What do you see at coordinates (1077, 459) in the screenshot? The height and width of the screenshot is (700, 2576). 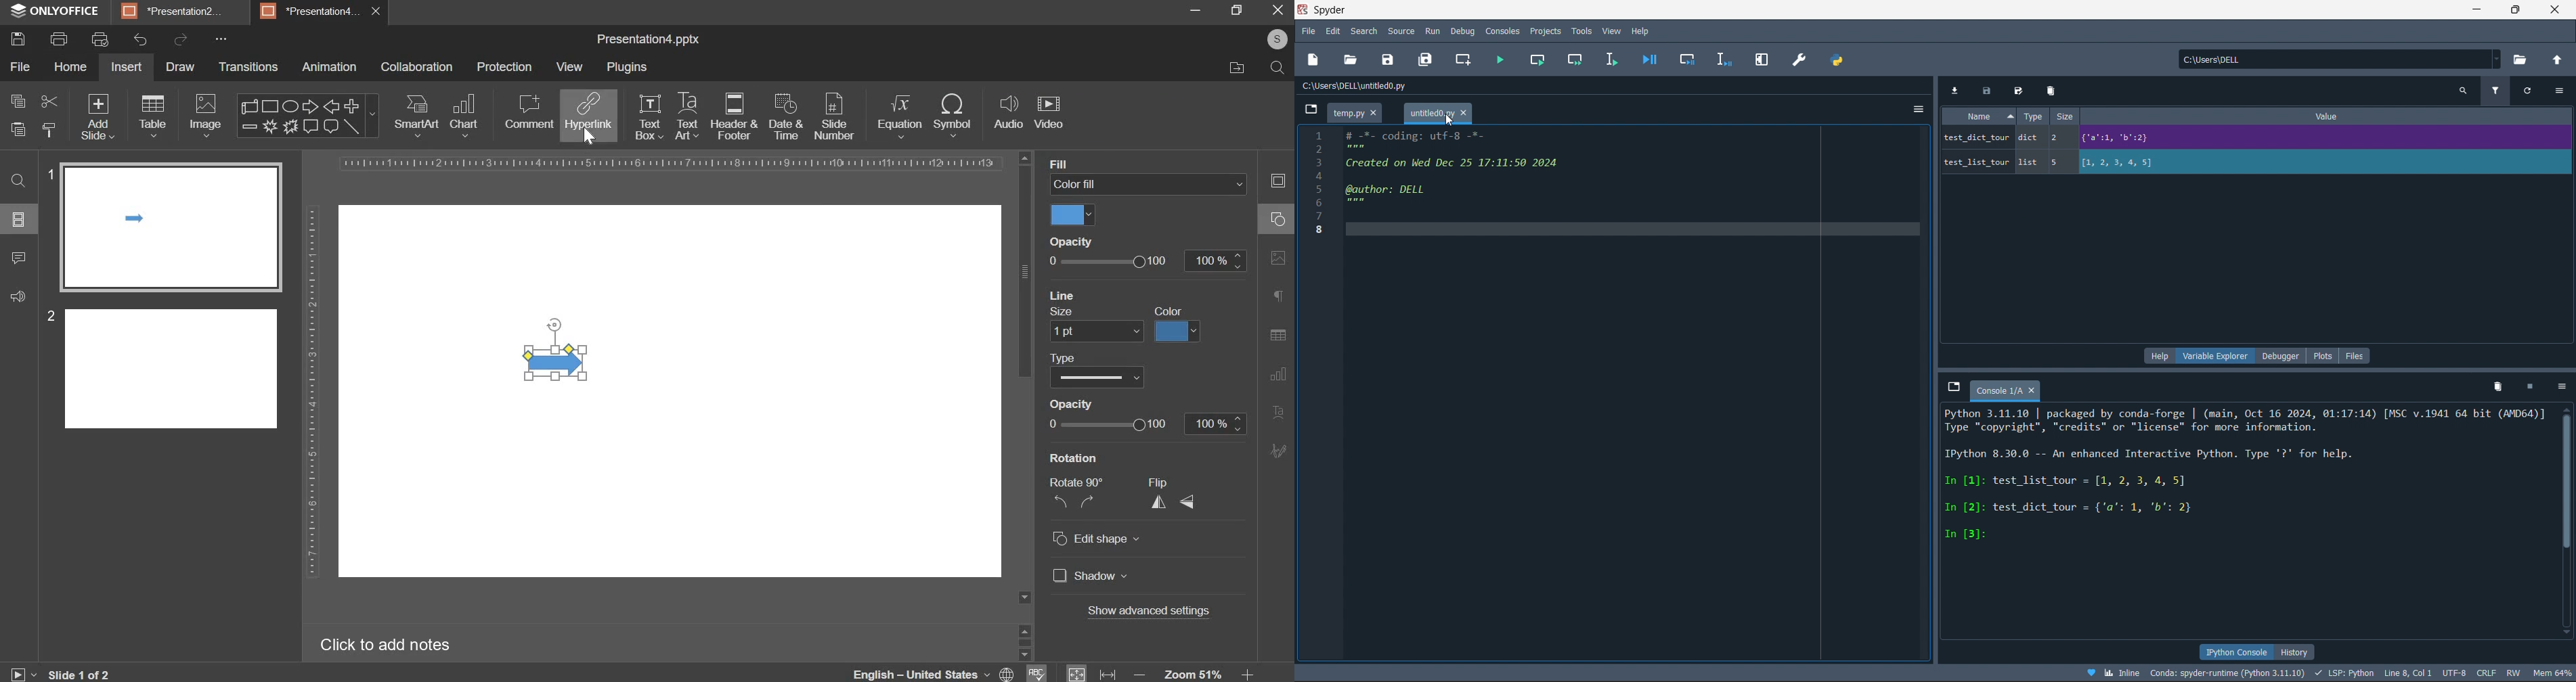 I see `Rotation` at bounding box center [1077, 459].